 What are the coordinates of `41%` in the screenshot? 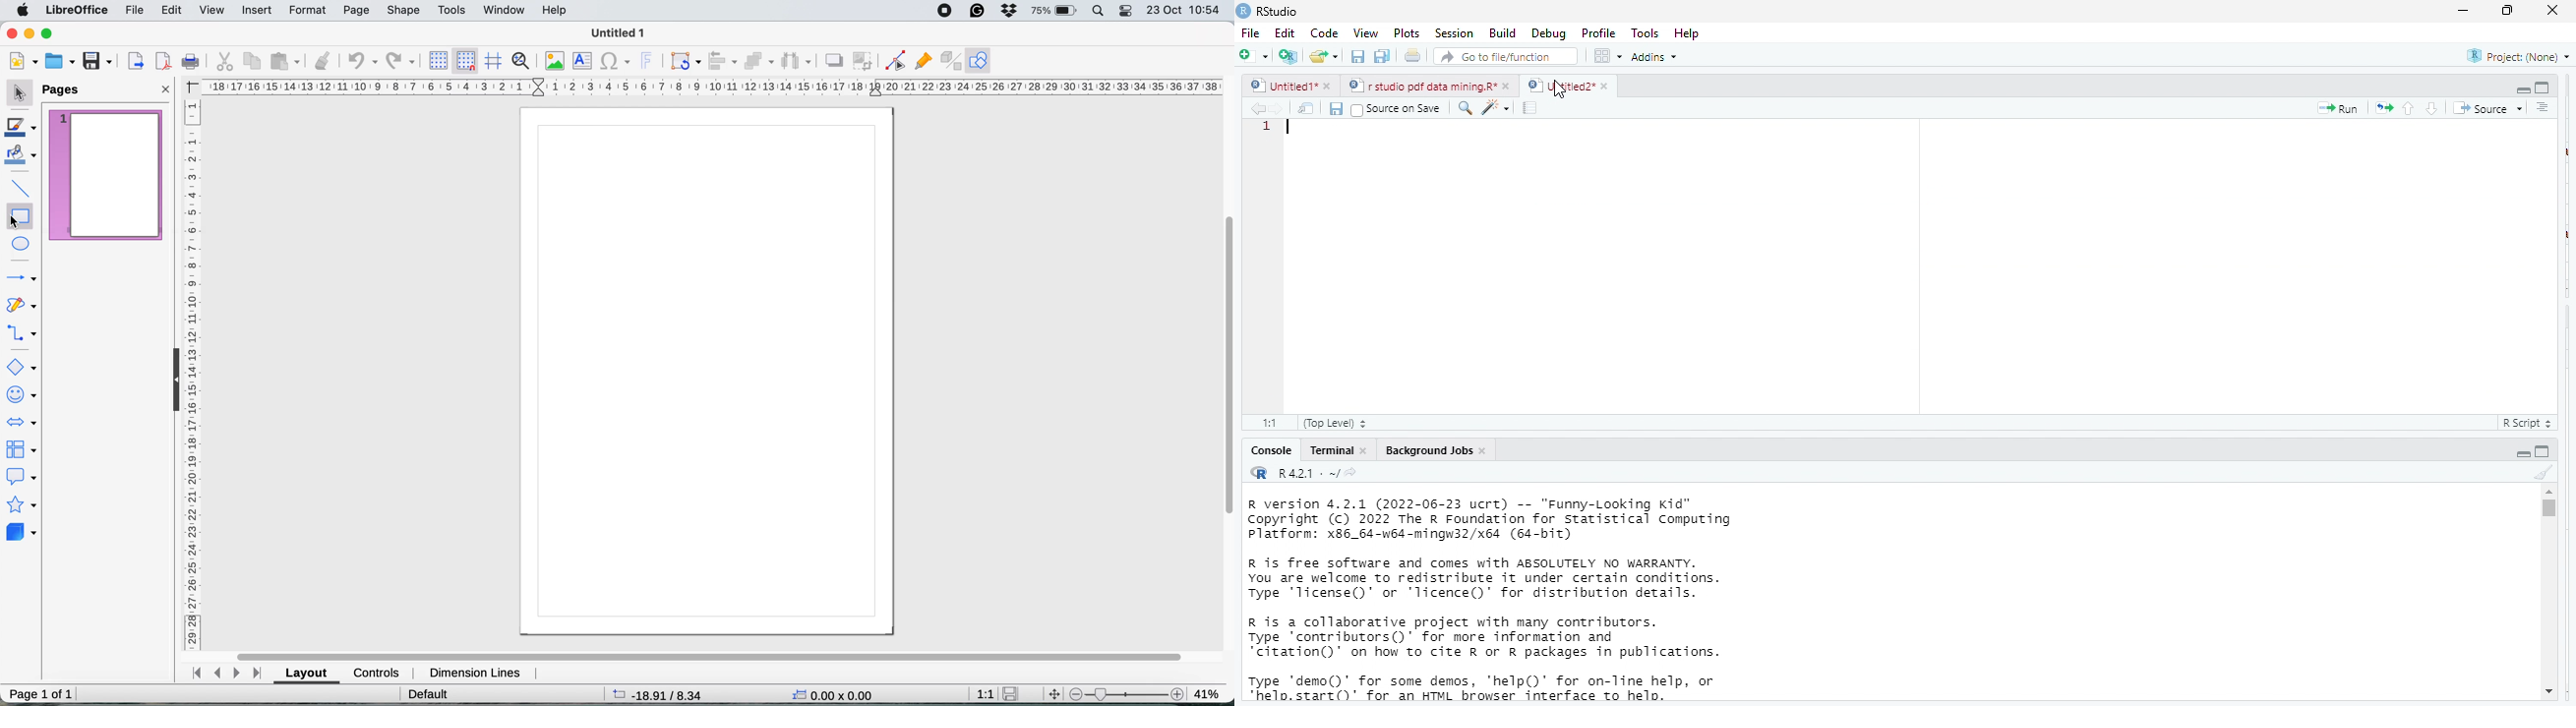 It's located at (1207, 691).